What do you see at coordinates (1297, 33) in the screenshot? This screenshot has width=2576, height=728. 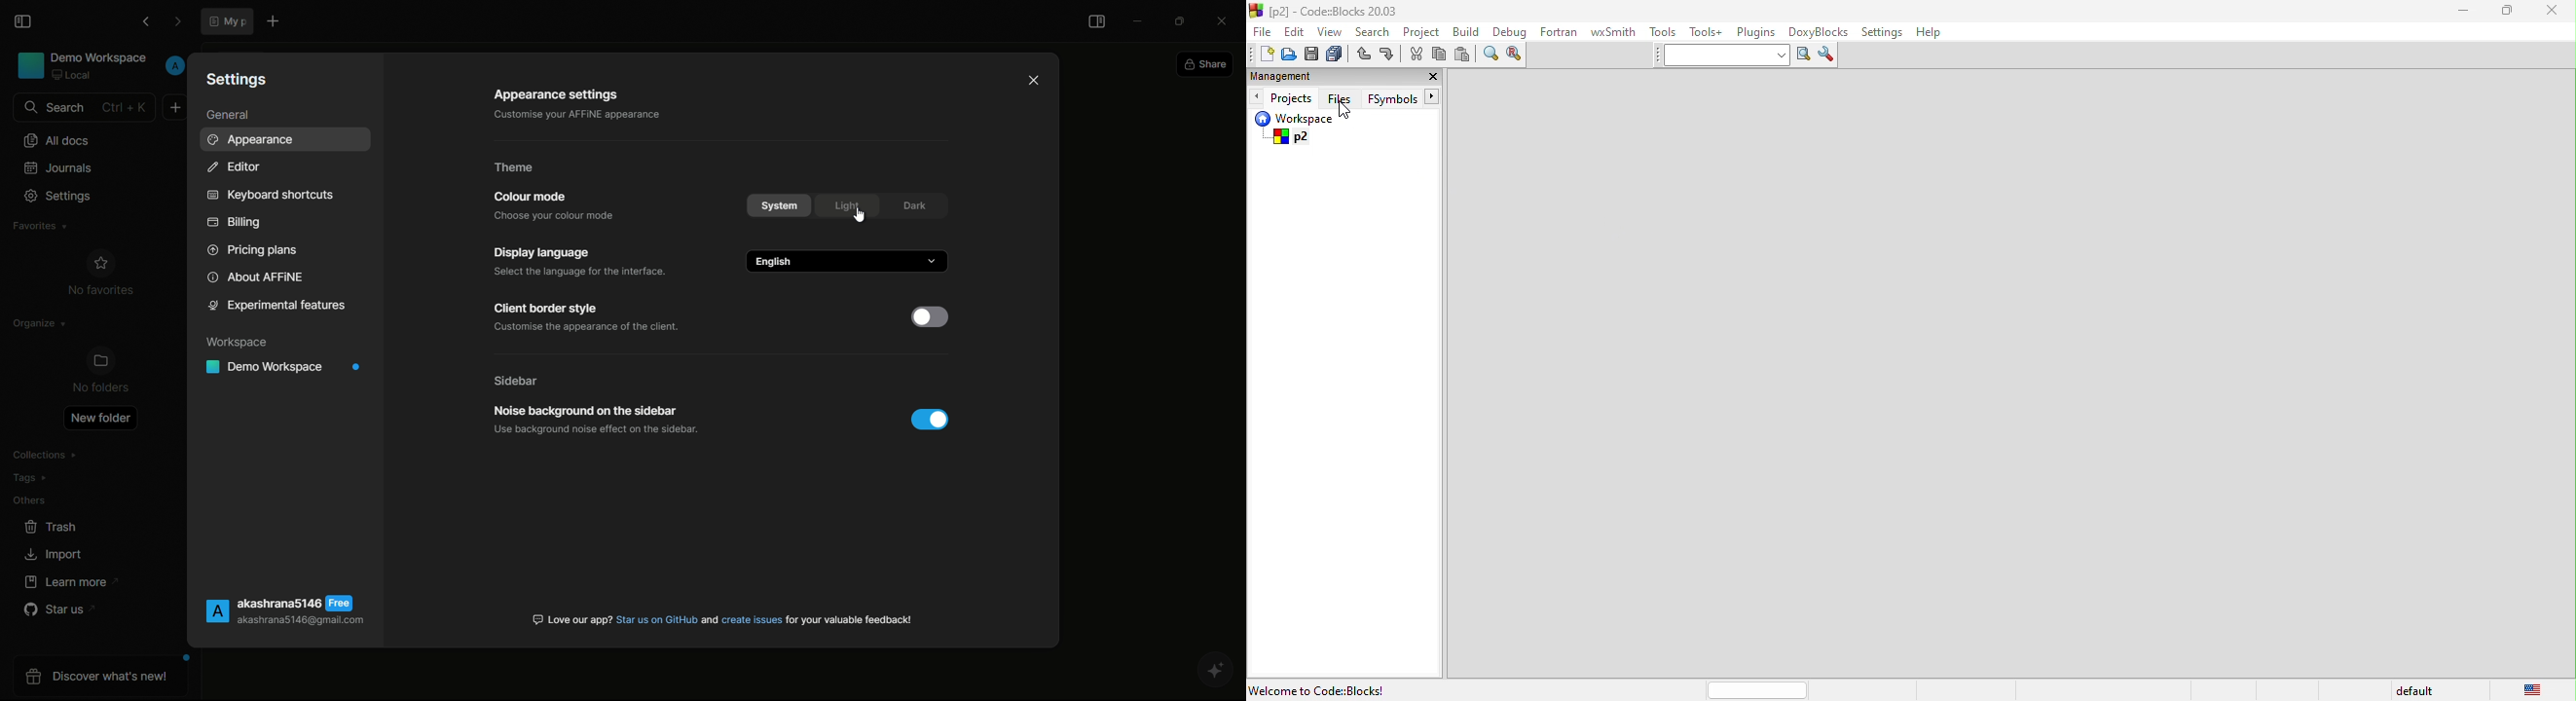 I see `edit` at bounding box center [1297, 33].